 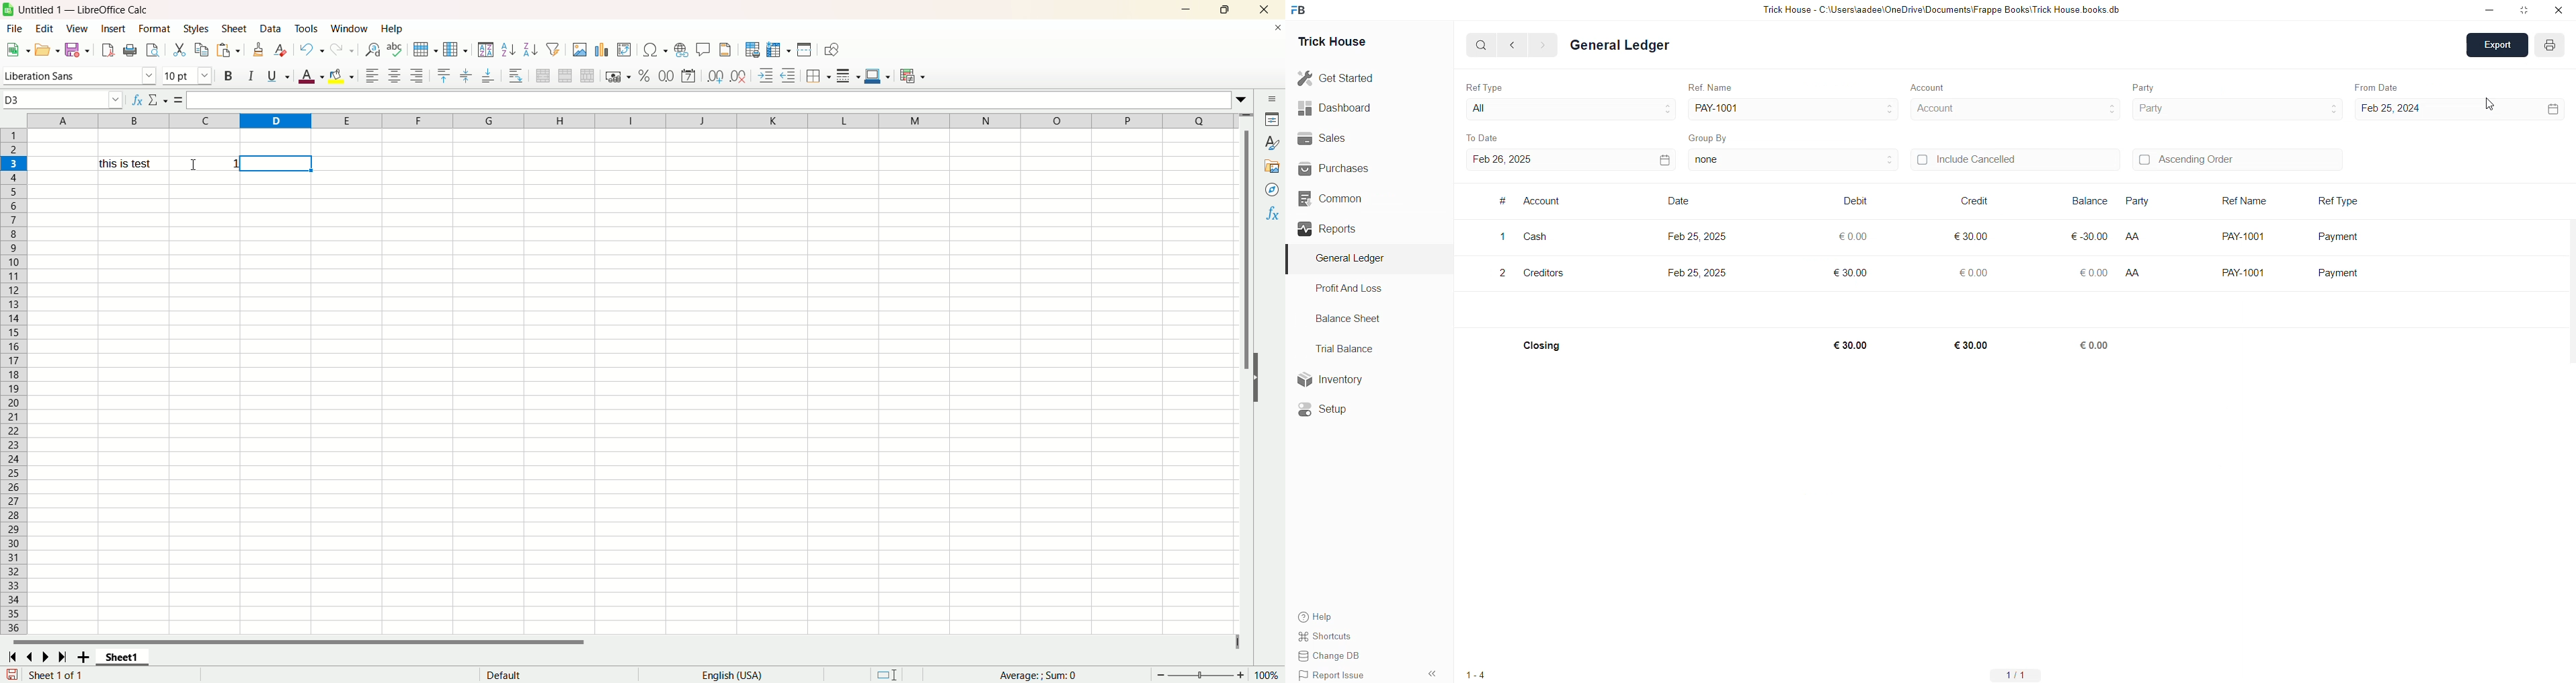 What do you see at coordinates (1199, 674) in the screenshot?
I see `zoom bar` at bounding box center [1199, 674].